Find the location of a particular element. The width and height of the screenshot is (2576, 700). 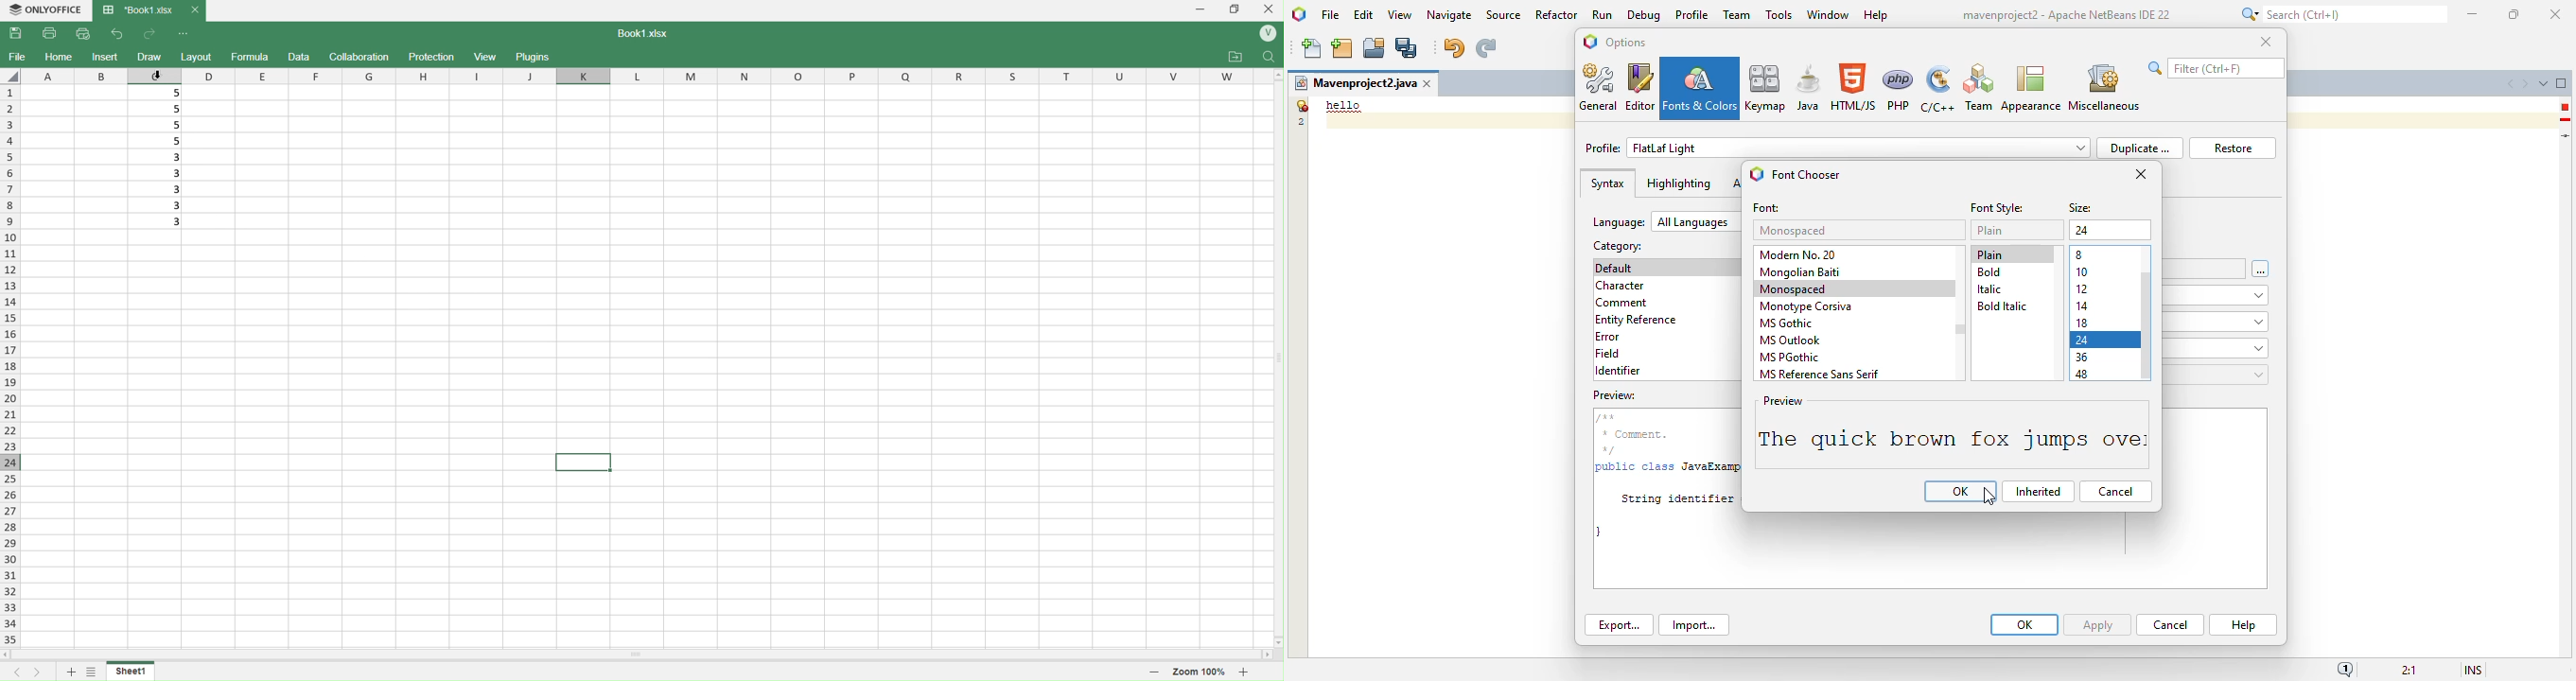

3 is located at coordinates (160, 188).